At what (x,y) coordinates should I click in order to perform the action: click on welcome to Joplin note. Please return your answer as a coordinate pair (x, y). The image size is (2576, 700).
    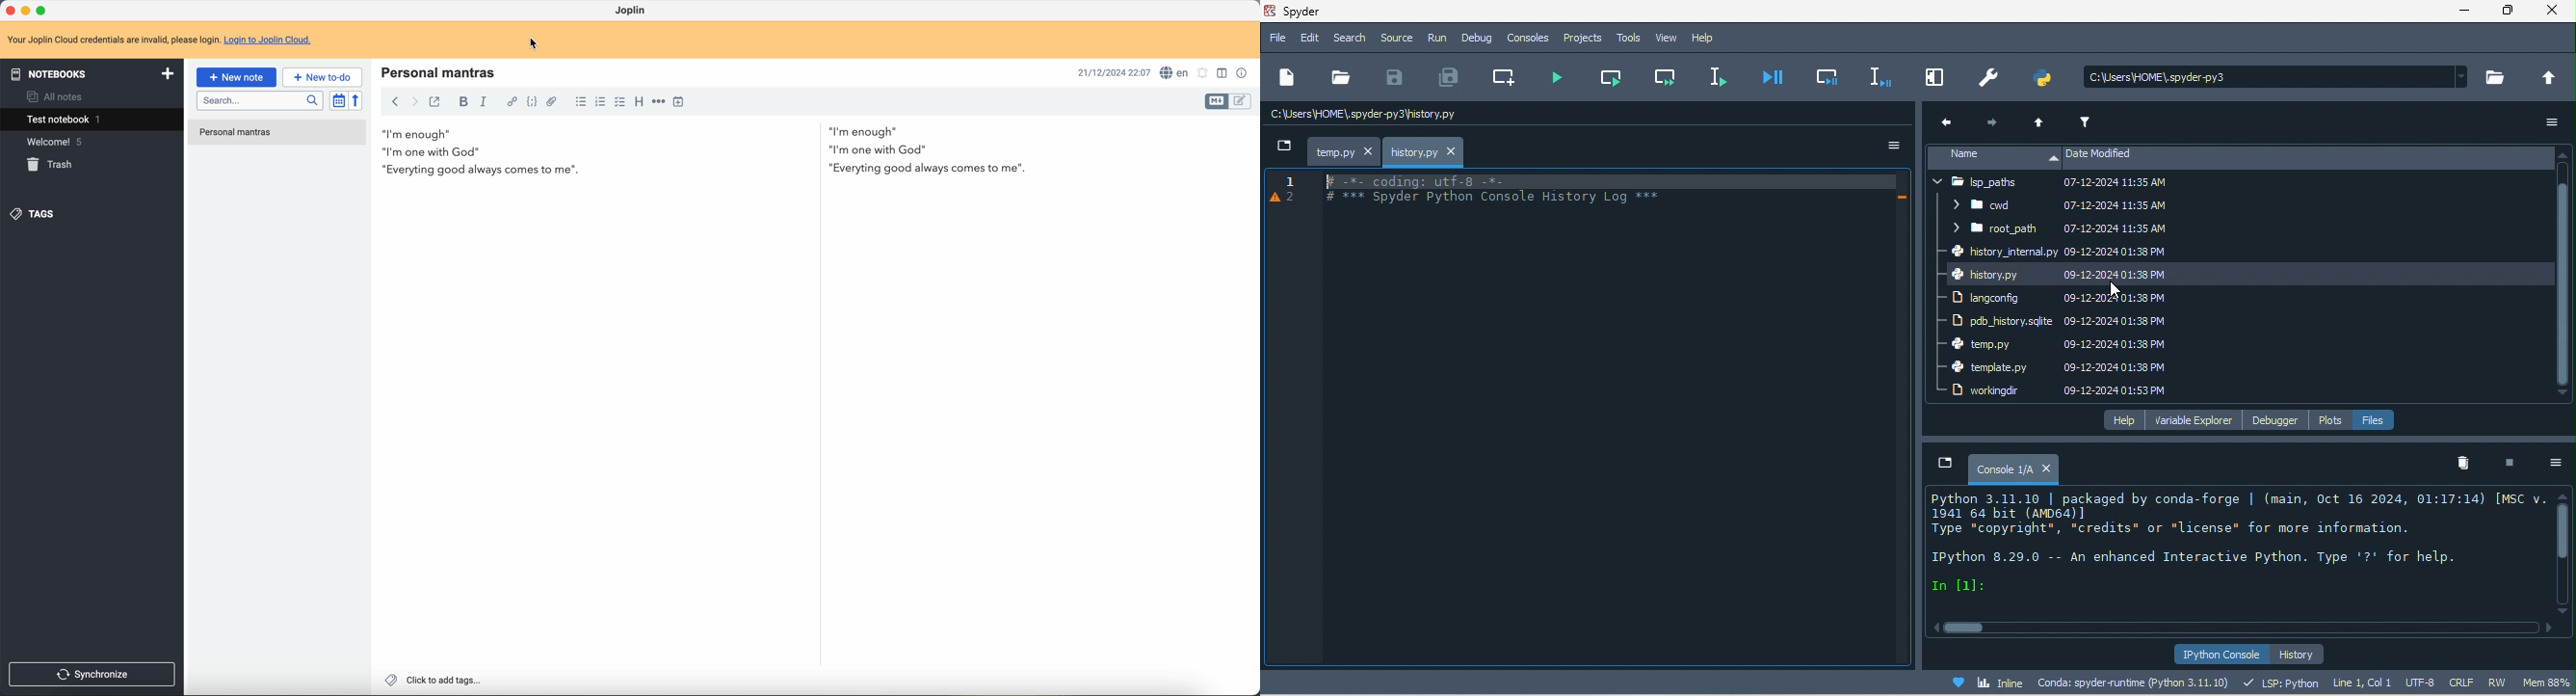
    Looking at the image, I should click on (257, 133).